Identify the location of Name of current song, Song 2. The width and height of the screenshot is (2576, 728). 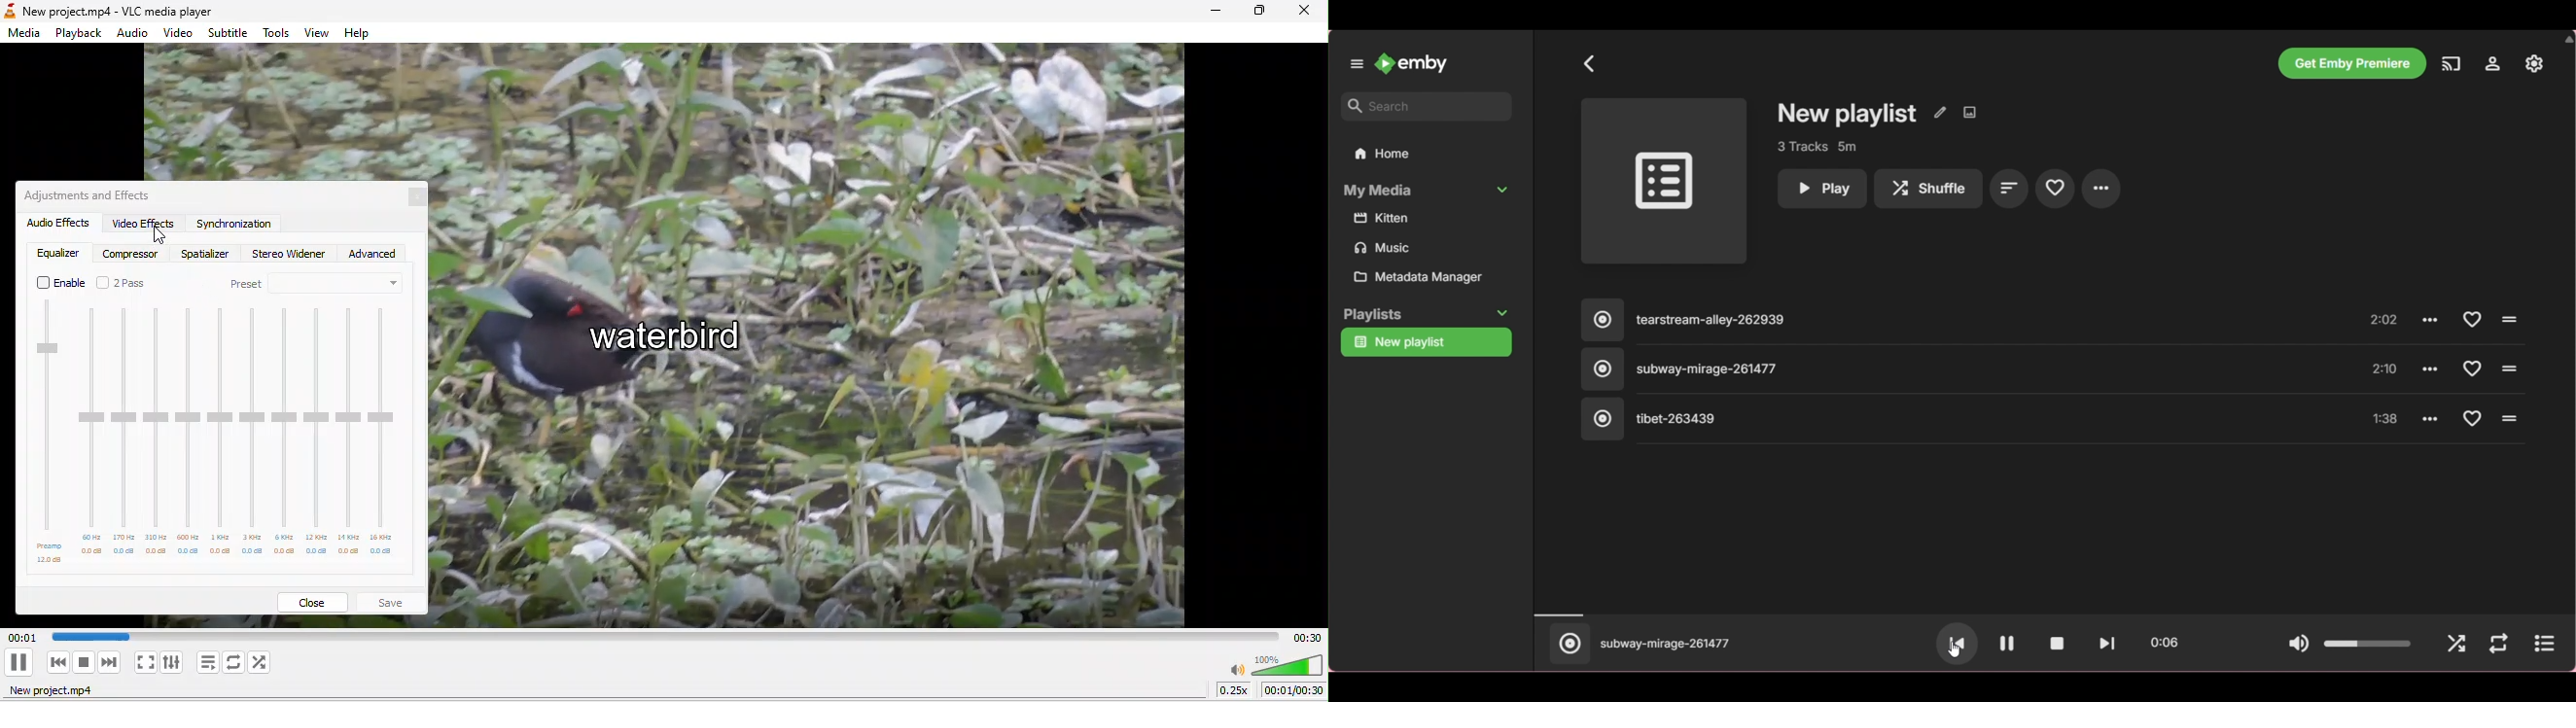
(1666, 645).